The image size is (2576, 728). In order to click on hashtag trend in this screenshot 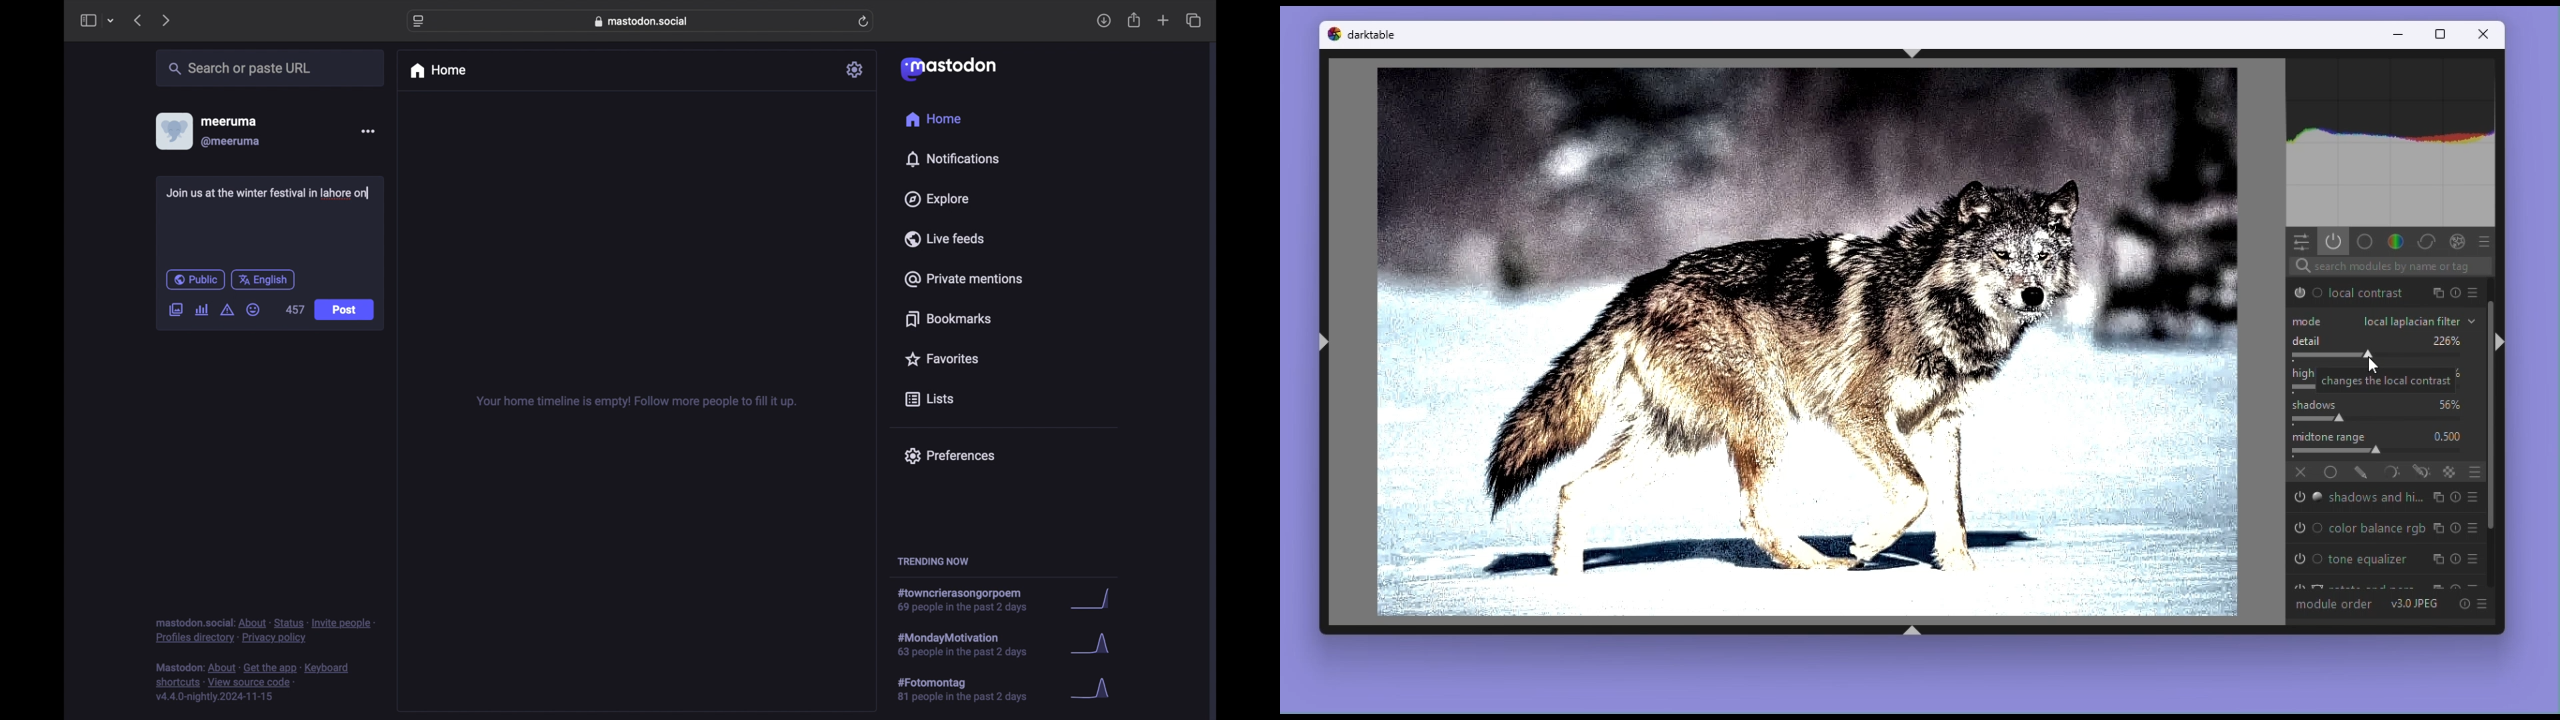, I will do `click(971, 643)`.